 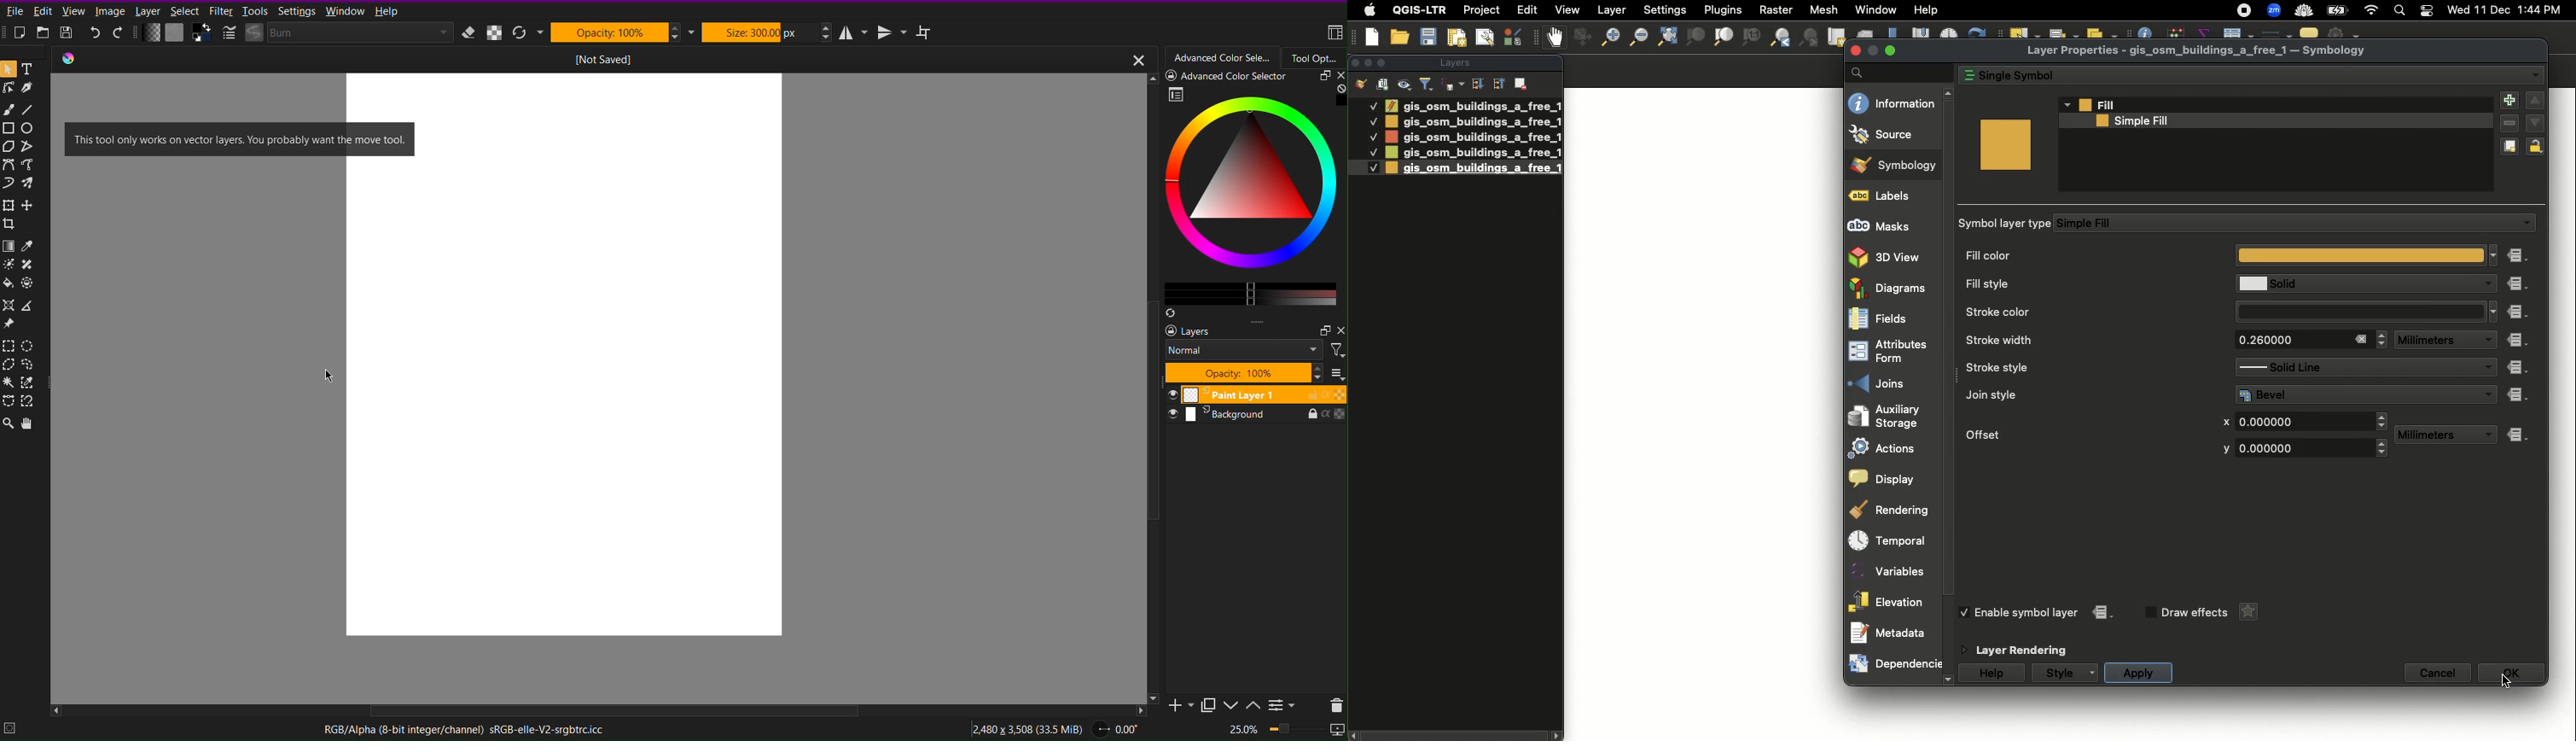 What do you see at coordinates (2521, 254) in the screenshot?
I see `` at bounding box center [2521, 254].